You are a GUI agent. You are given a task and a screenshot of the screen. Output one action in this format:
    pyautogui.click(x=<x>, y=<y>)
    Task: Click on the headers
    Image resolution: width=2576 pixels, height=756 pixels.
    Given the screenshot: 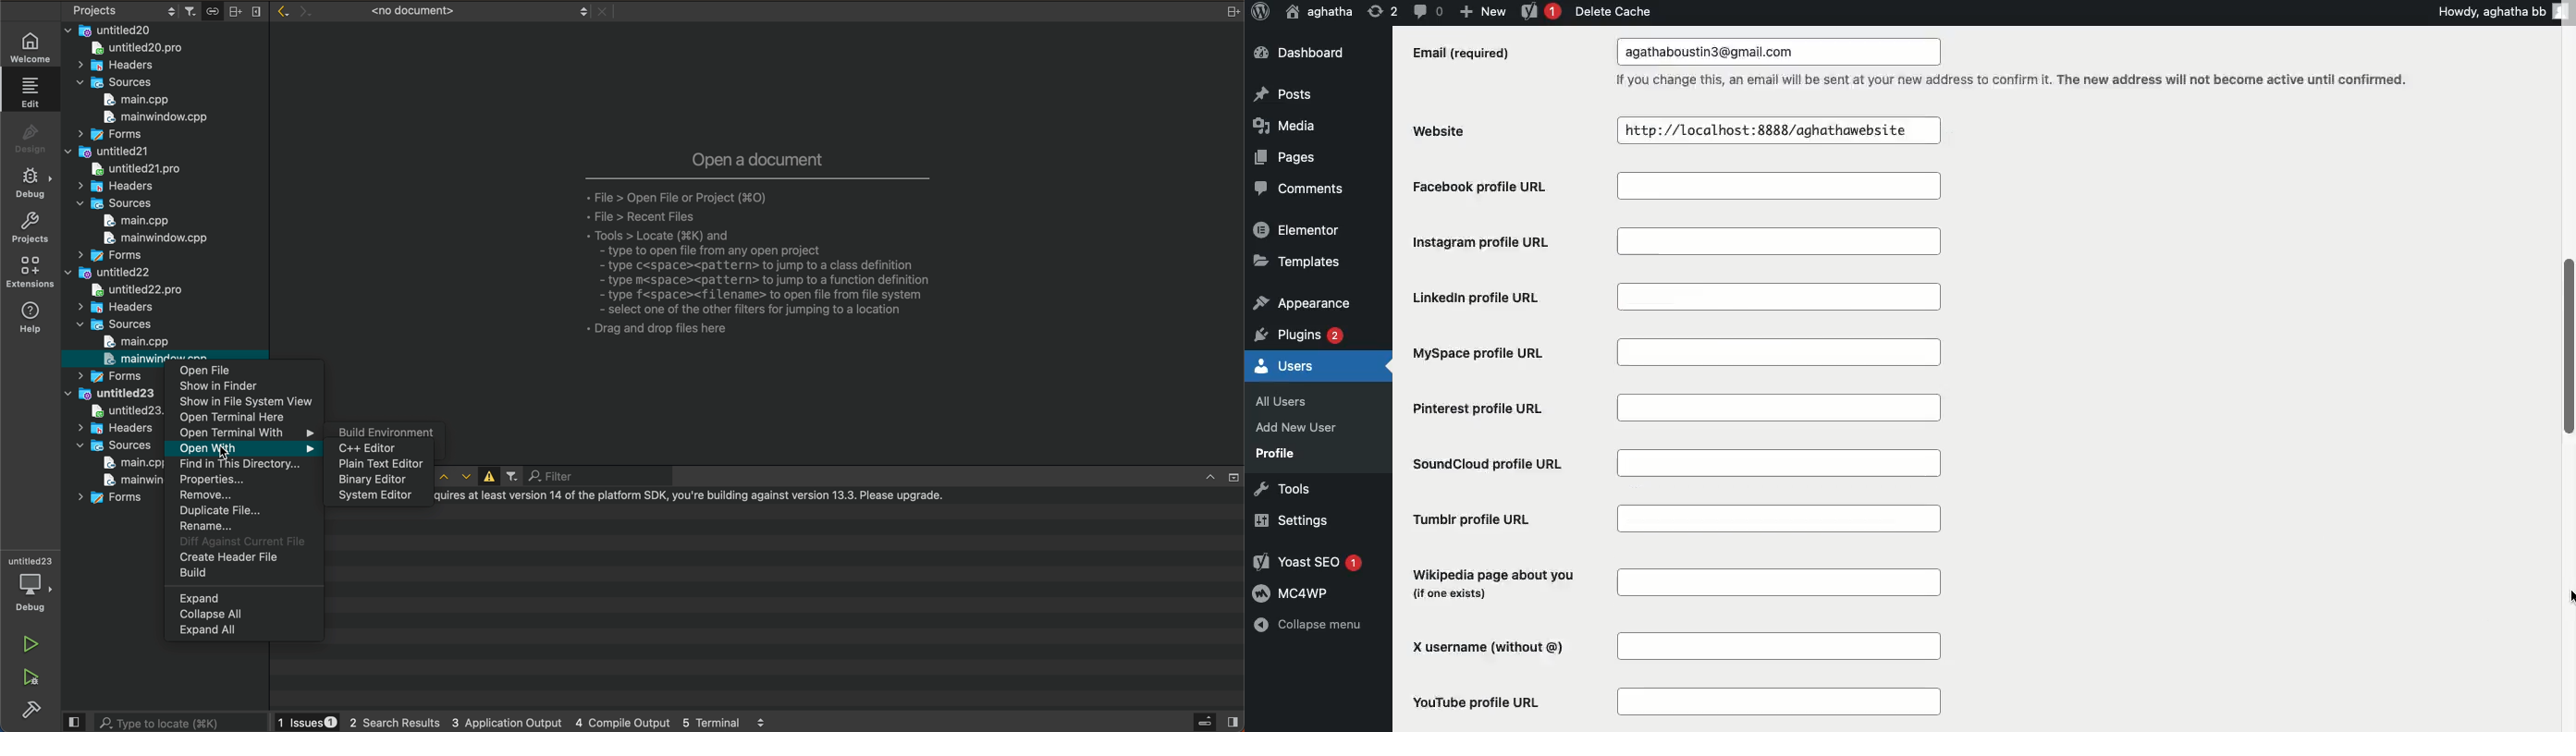 What is the action you would take?
    pyautogui.click(x=115, y=428)
    